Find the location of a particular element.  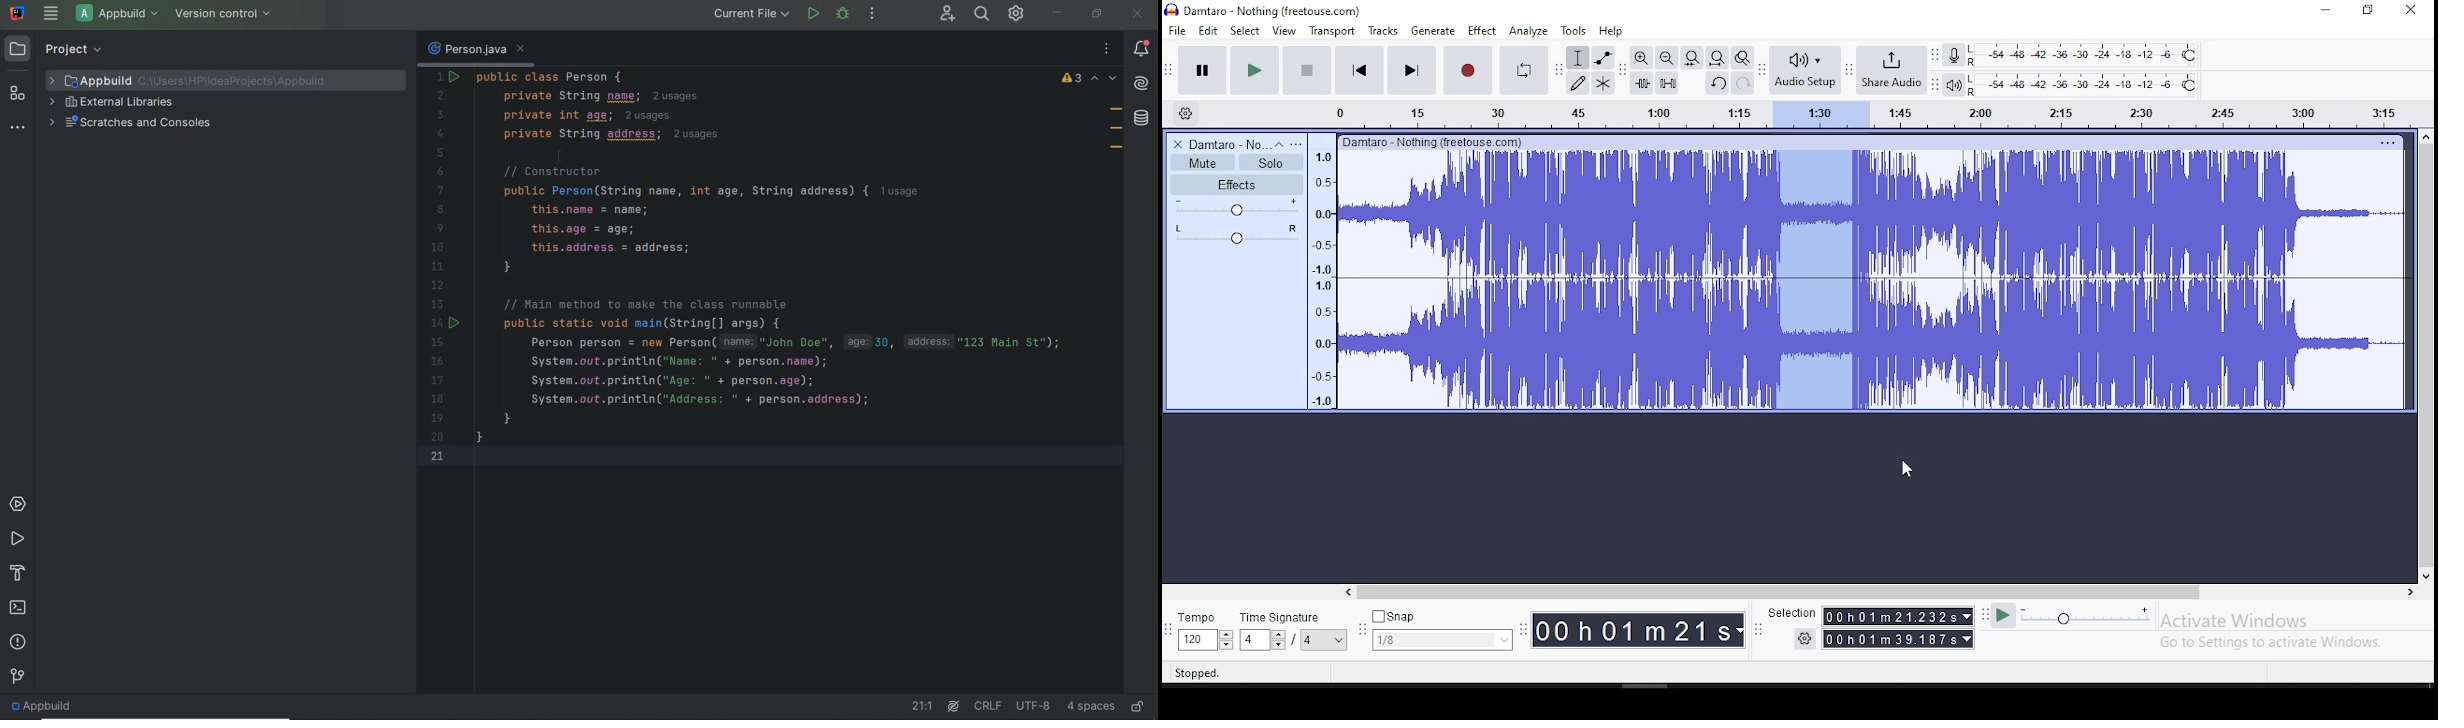

 is located at coordinates (1361, 629).